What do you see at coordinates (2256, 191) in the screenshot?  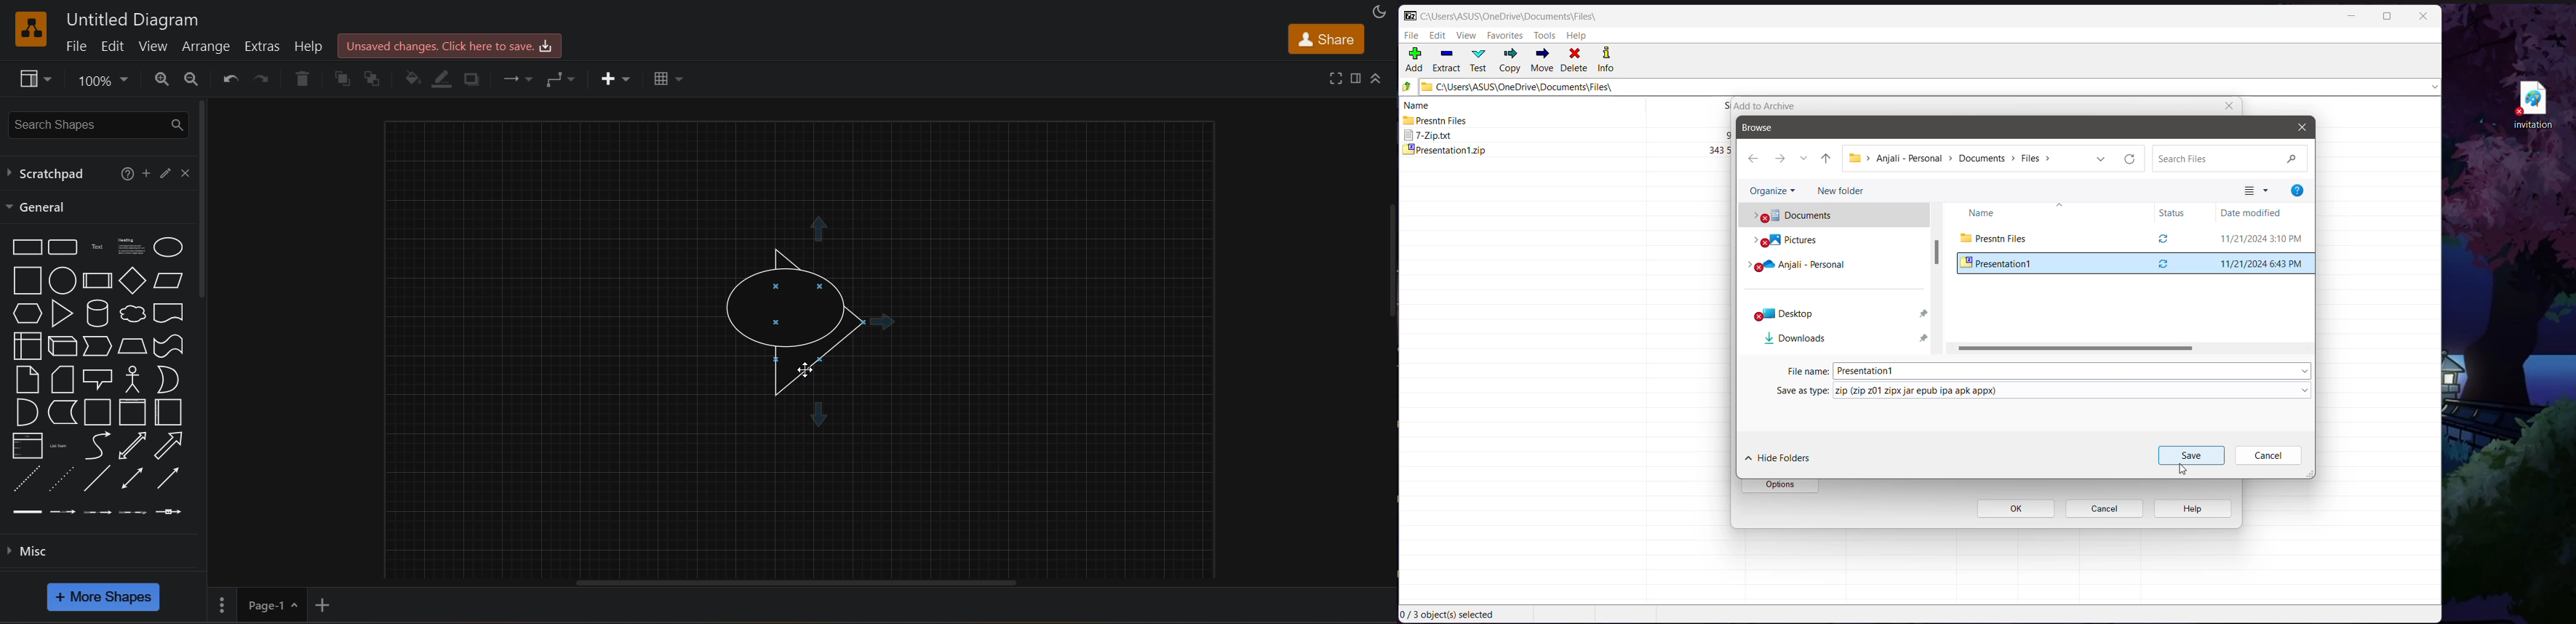 I see `Change your view` at bounding box center [2256, 191].